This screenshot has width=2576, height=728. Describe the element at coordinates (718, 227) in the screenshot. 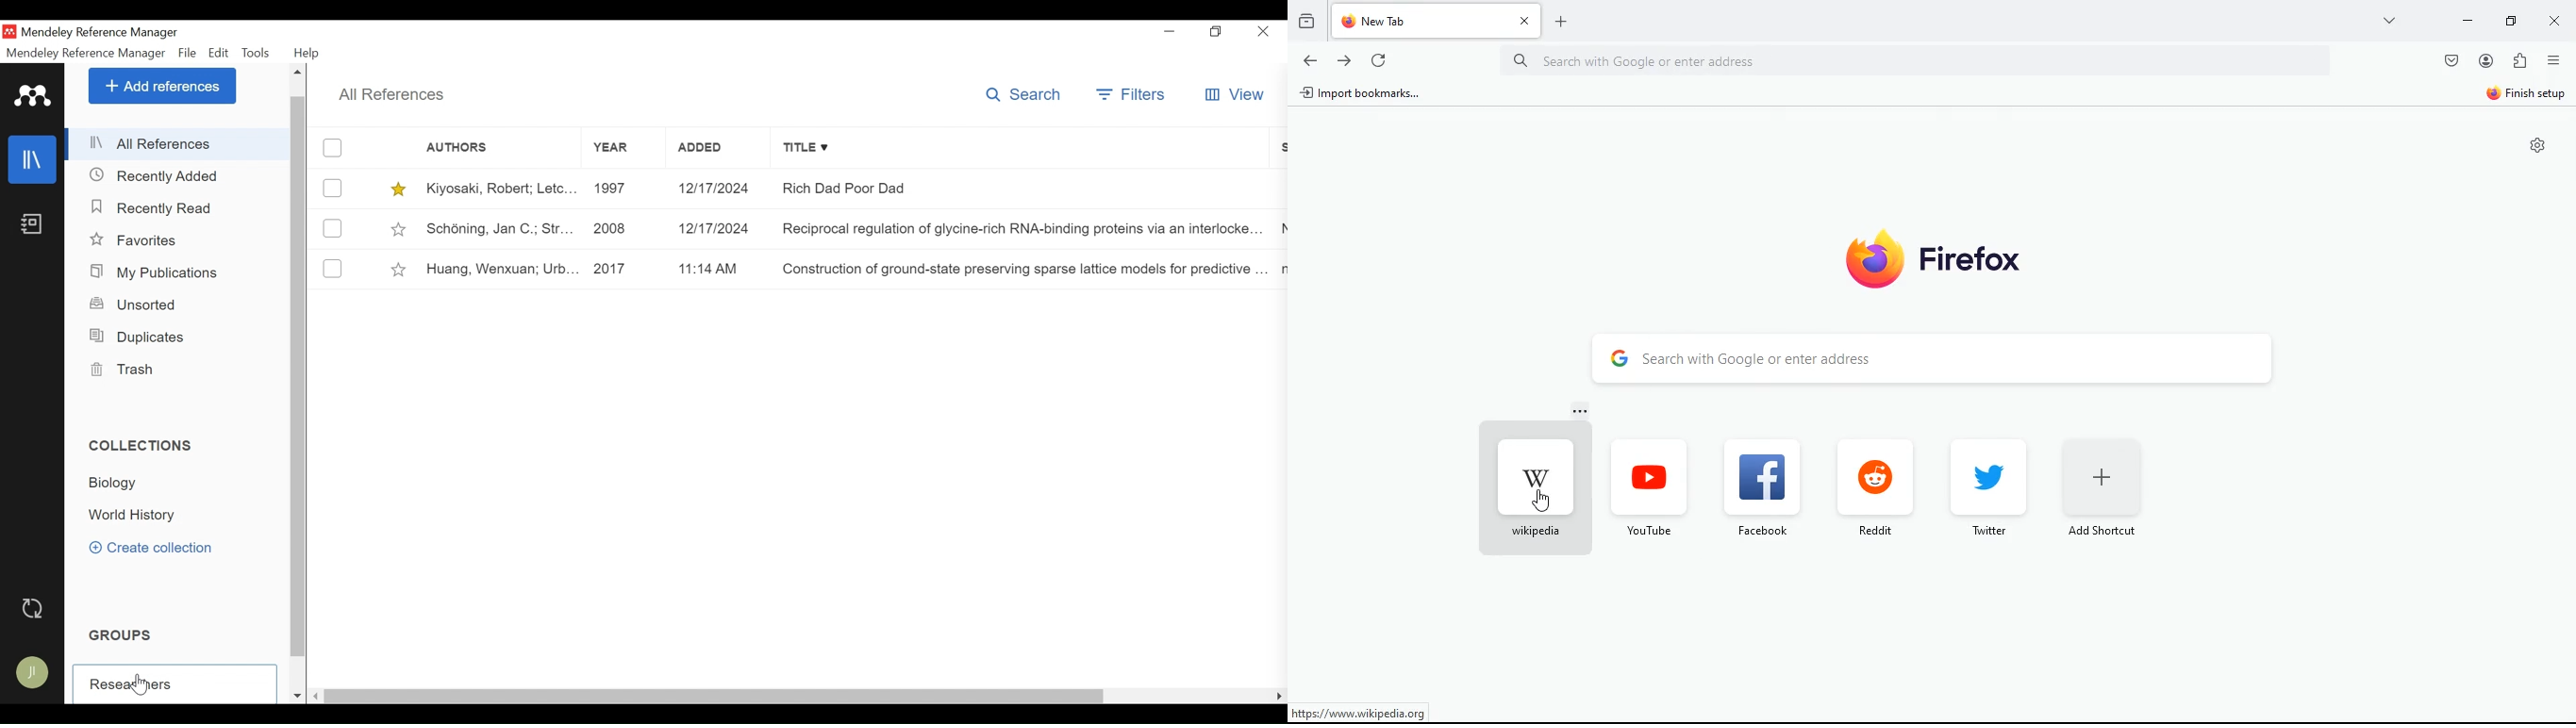

I see `12/17/2024` at that location.